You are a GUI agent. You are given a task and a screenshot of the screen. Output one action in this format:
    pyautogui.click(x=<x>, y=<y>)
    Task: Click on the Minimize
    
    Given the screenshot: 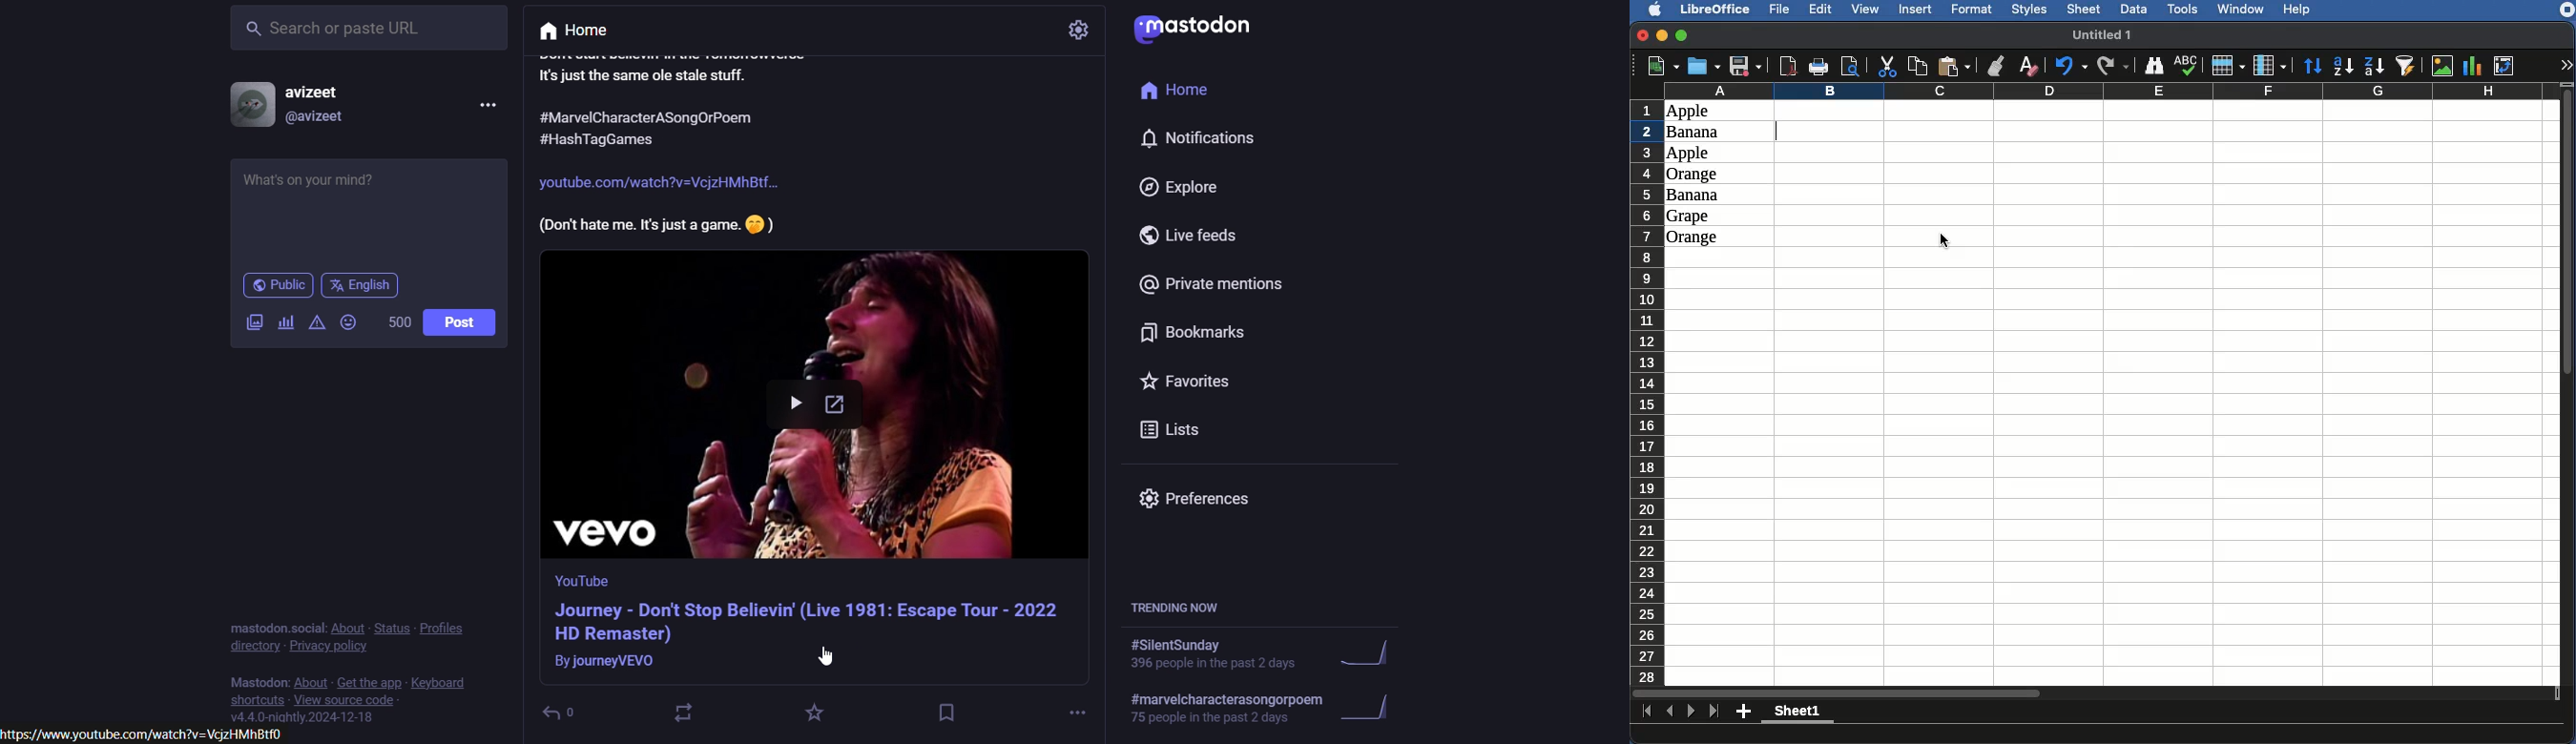 What is the action you would take?
    pyautogui.click(x=1663, y=35)
    